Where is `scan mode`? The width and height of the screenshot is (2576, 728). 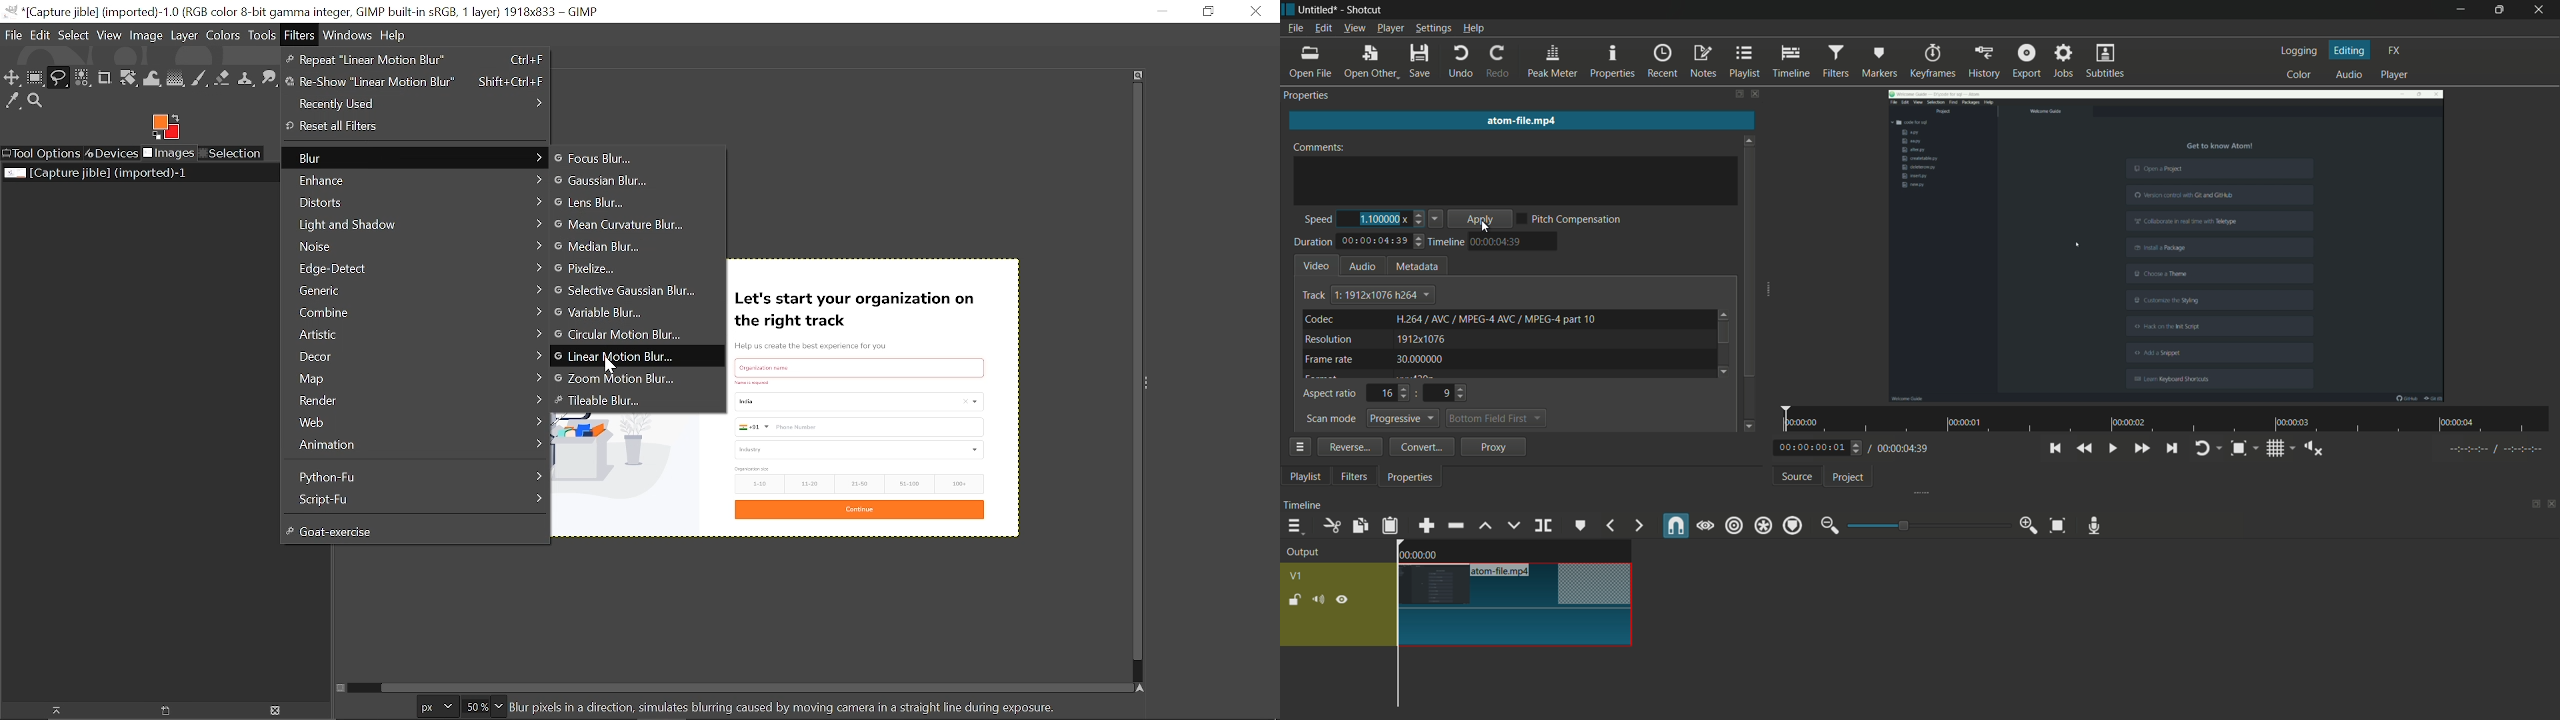
scan mode is located at coordinates (1331, 419).